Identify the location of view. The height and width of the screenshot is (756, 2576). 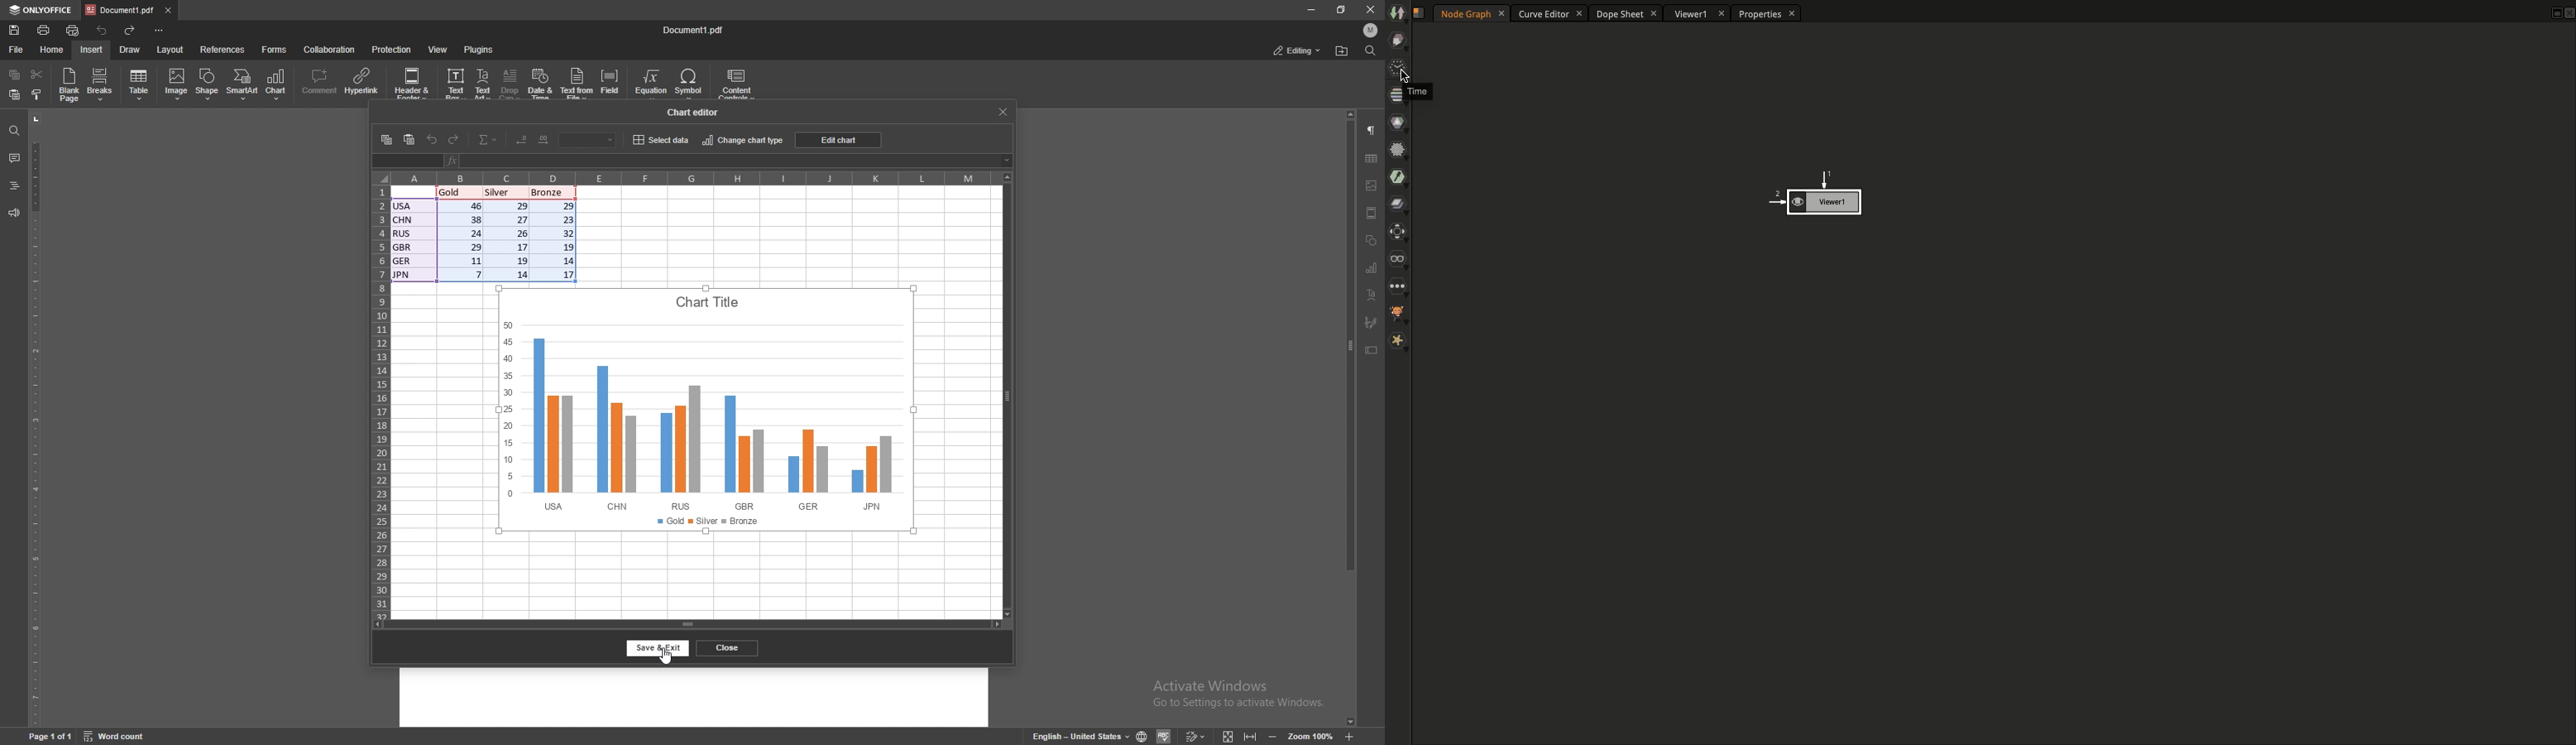
(439, 49).